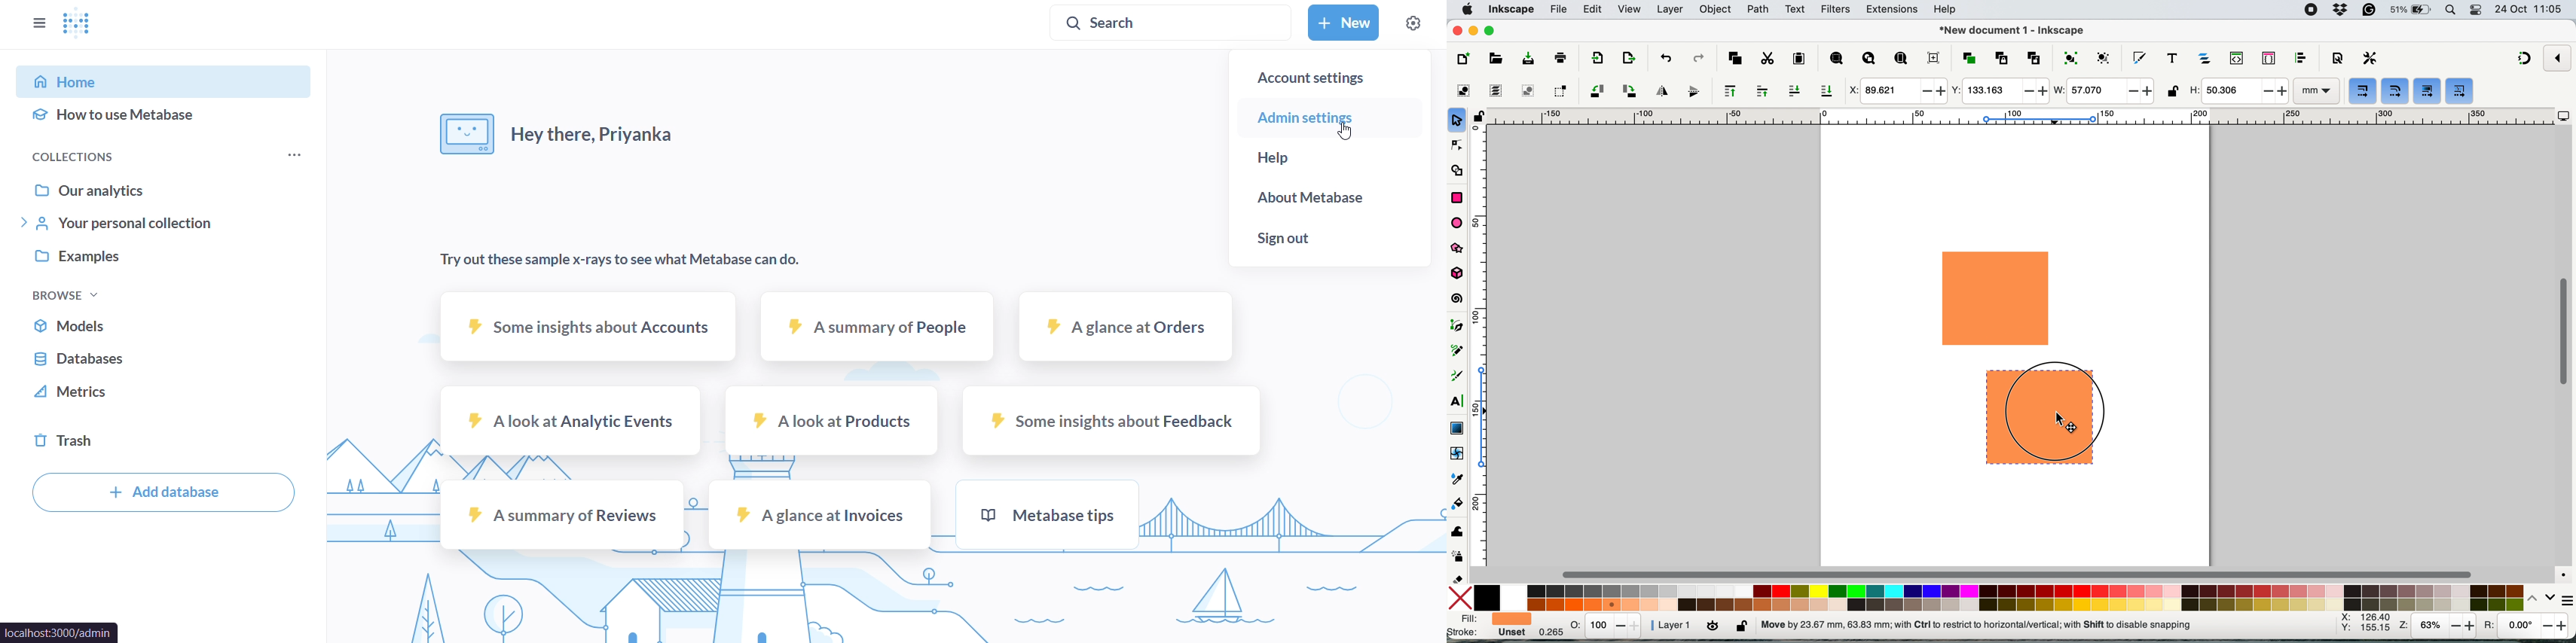 This screenshot has width=2576, height=644. I want to click on gradient tool, so click(1457, 427).